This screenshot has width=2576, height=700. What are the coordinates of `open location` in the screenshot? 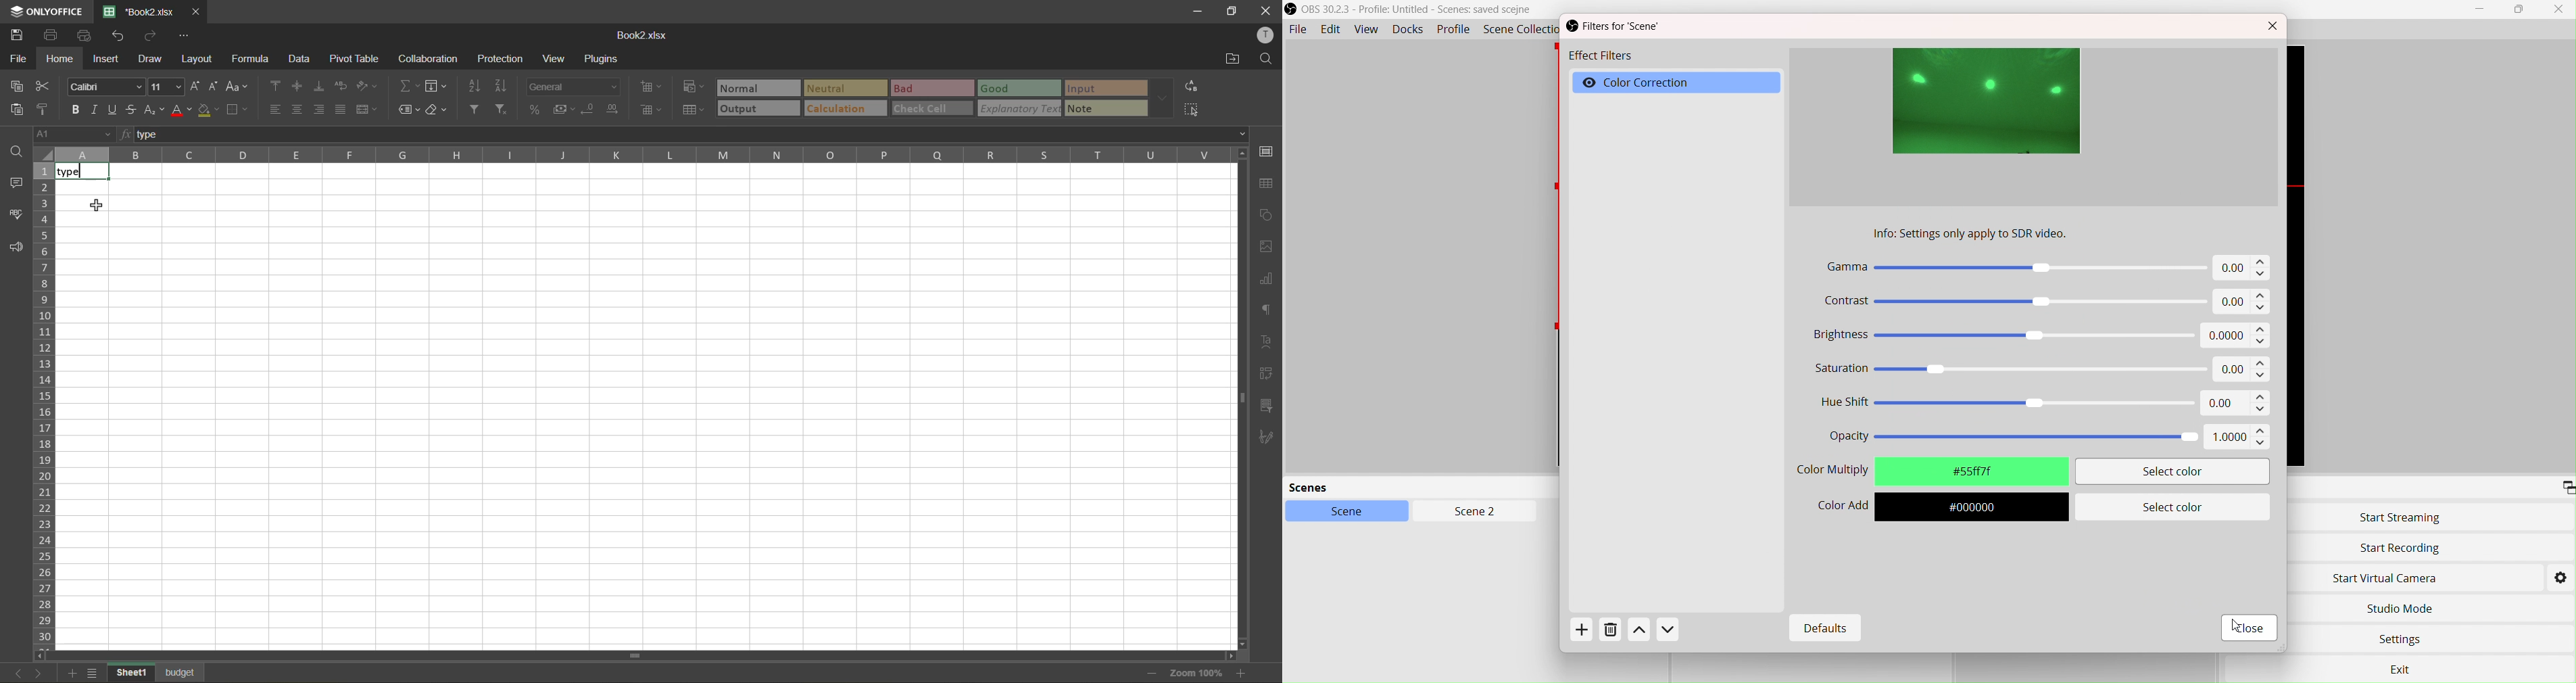 It's located at (1233, 58).